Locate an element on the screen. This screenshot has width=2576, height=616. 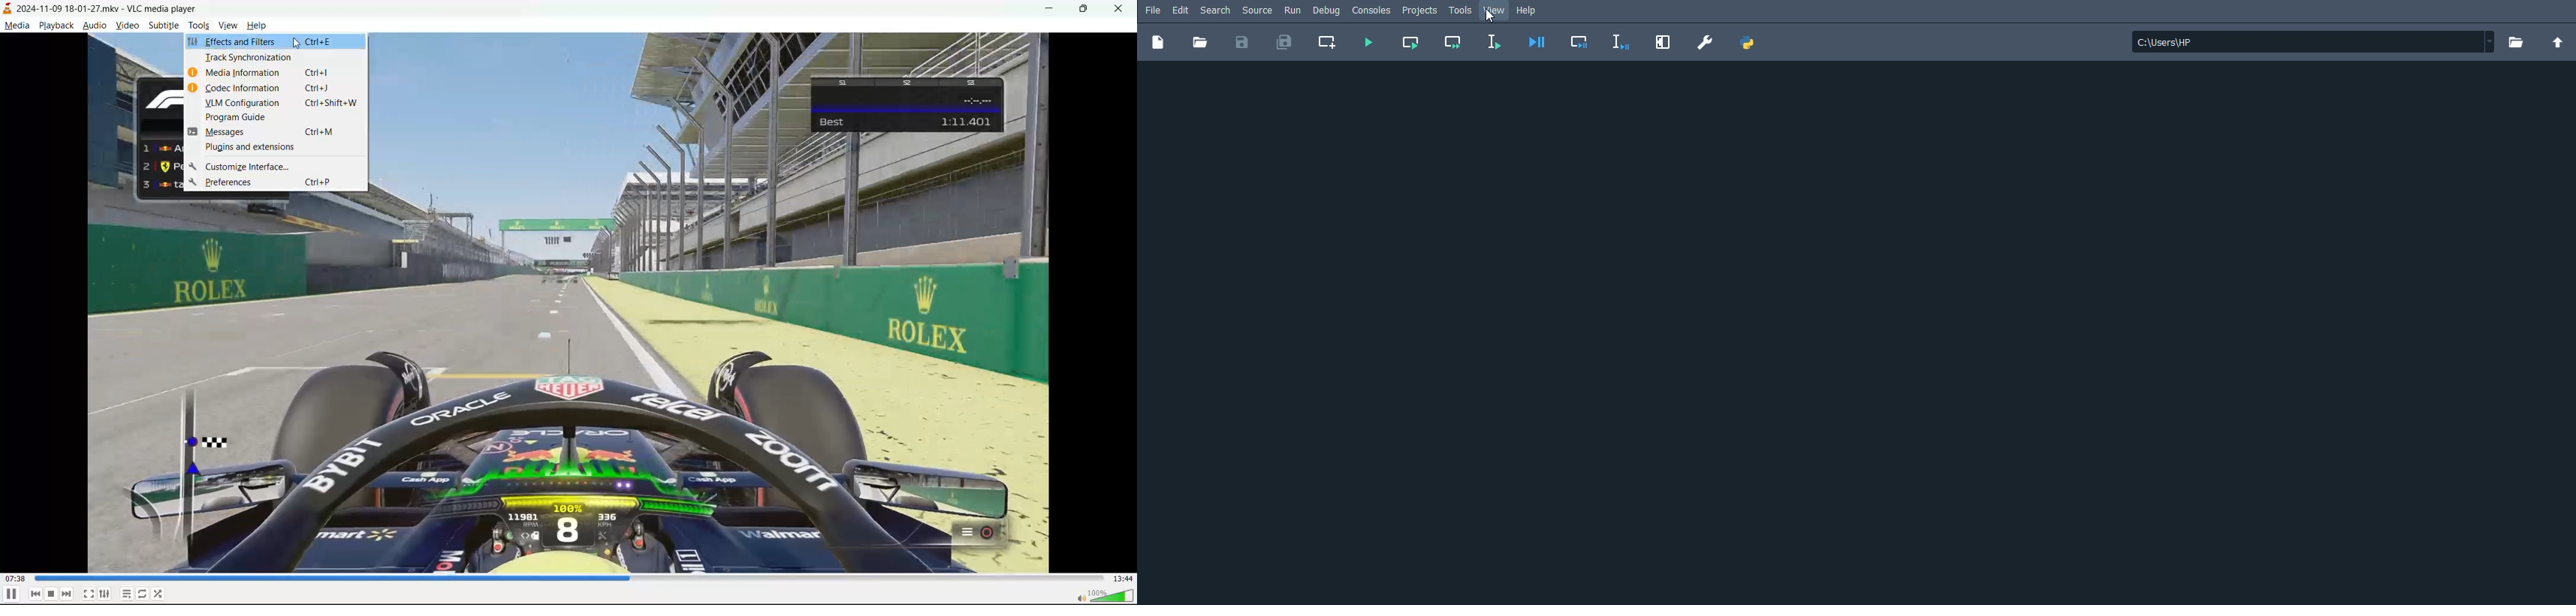
Create new cell at the current line is located at coordinates (1329, 44).